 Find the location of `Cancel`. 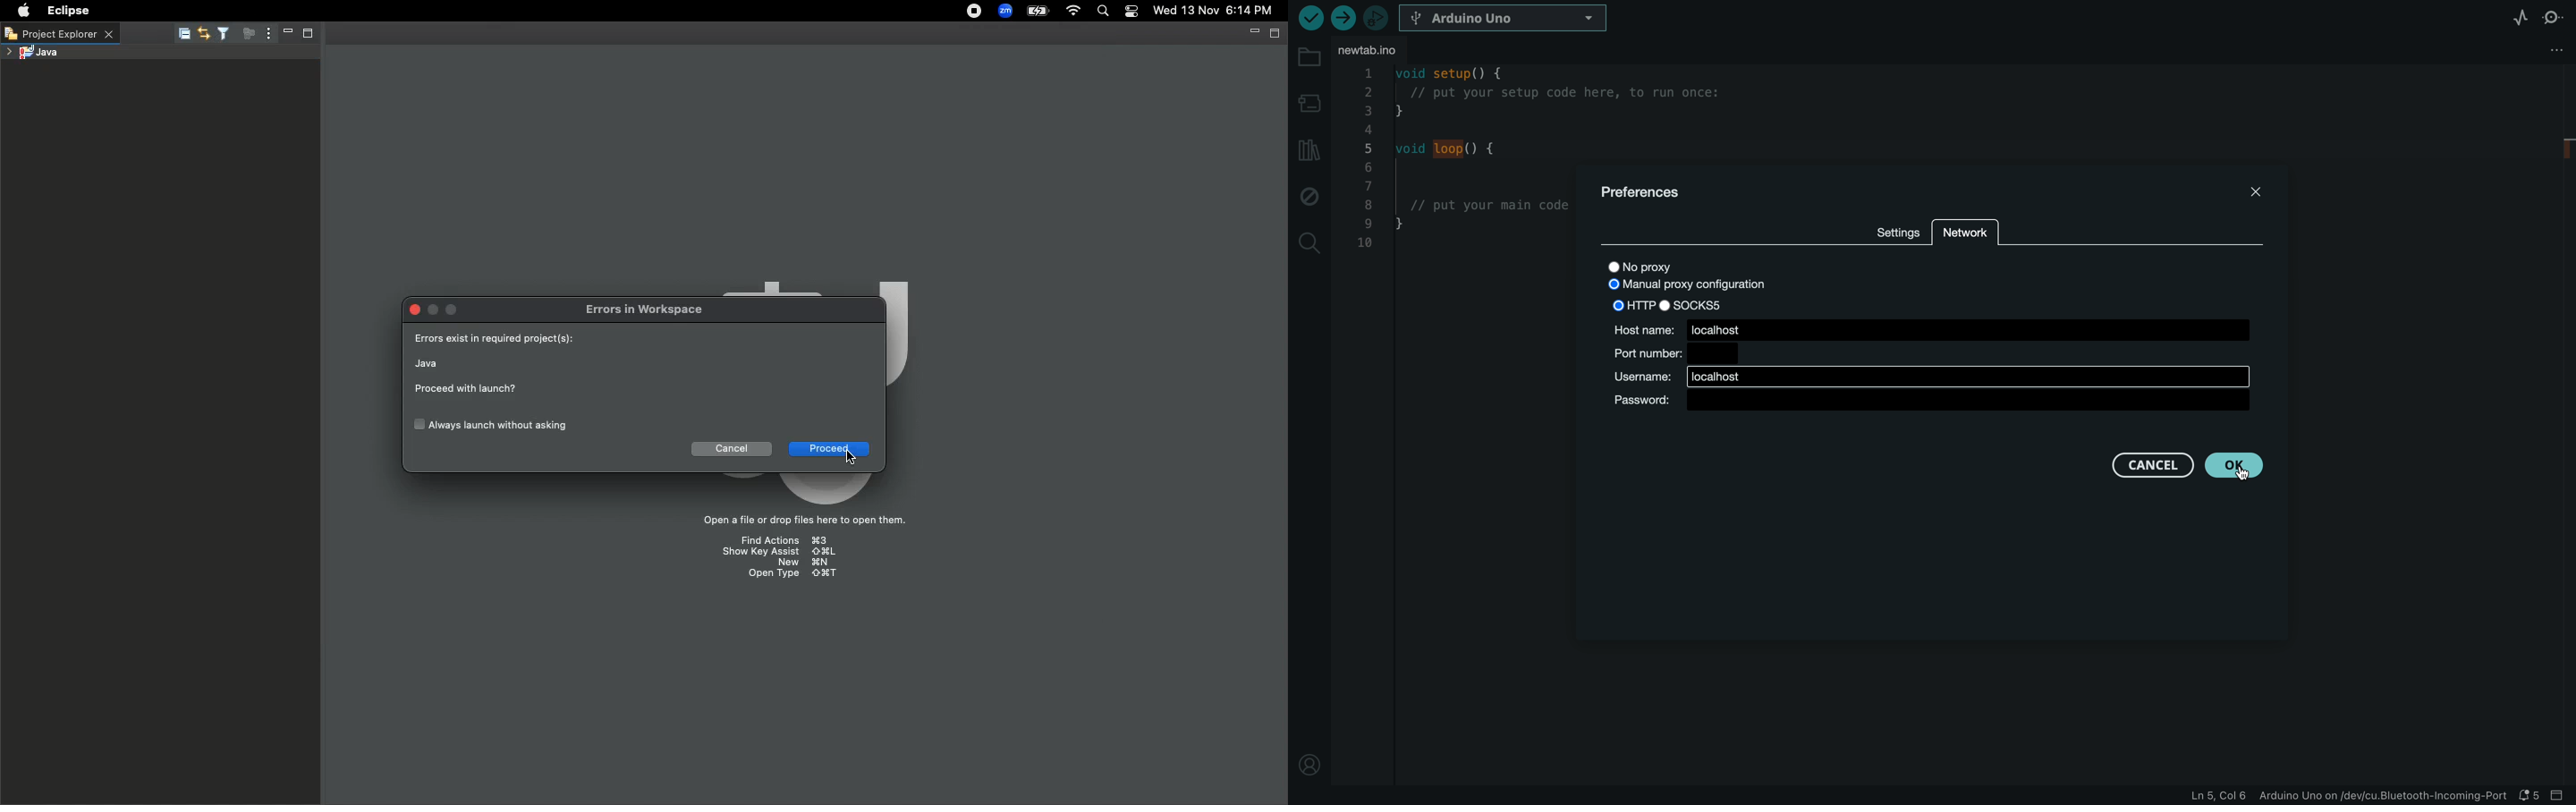

Cancel is located at coordinates (732, 447).